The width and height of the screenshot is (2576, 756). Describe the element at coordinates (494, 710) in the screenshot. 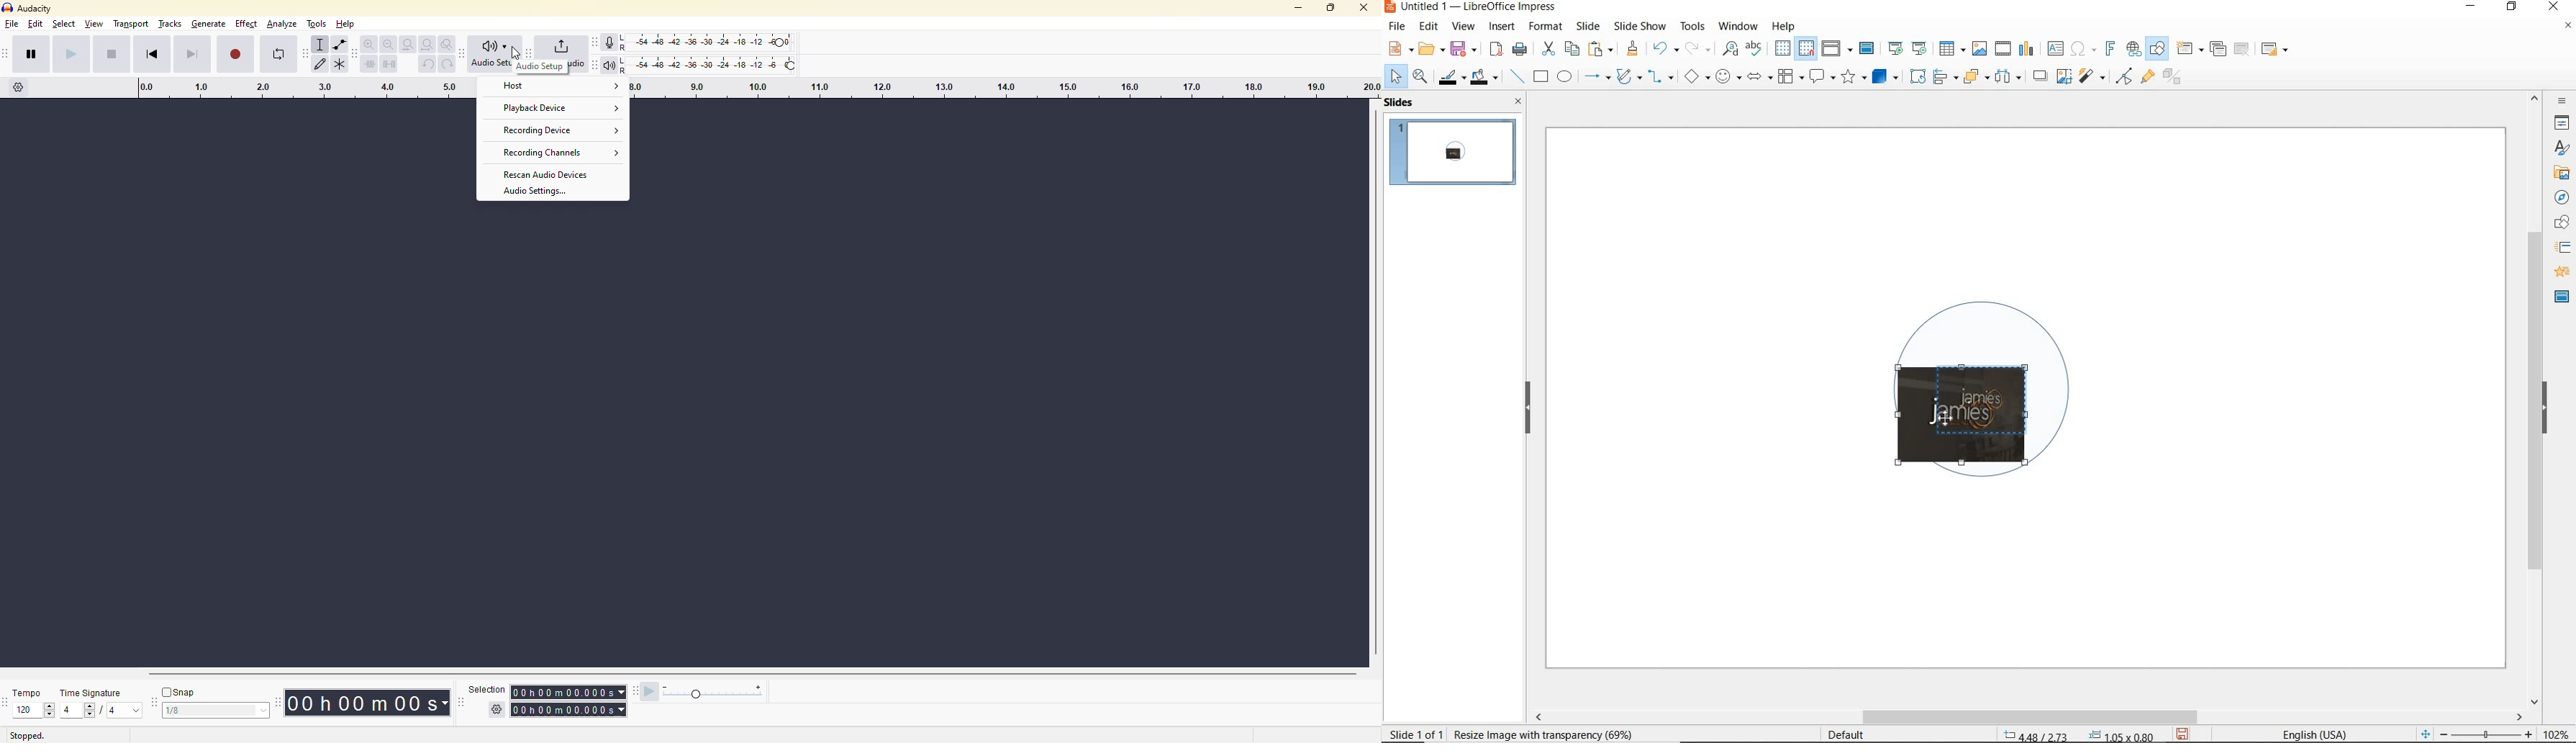

I see `settings` at that location.